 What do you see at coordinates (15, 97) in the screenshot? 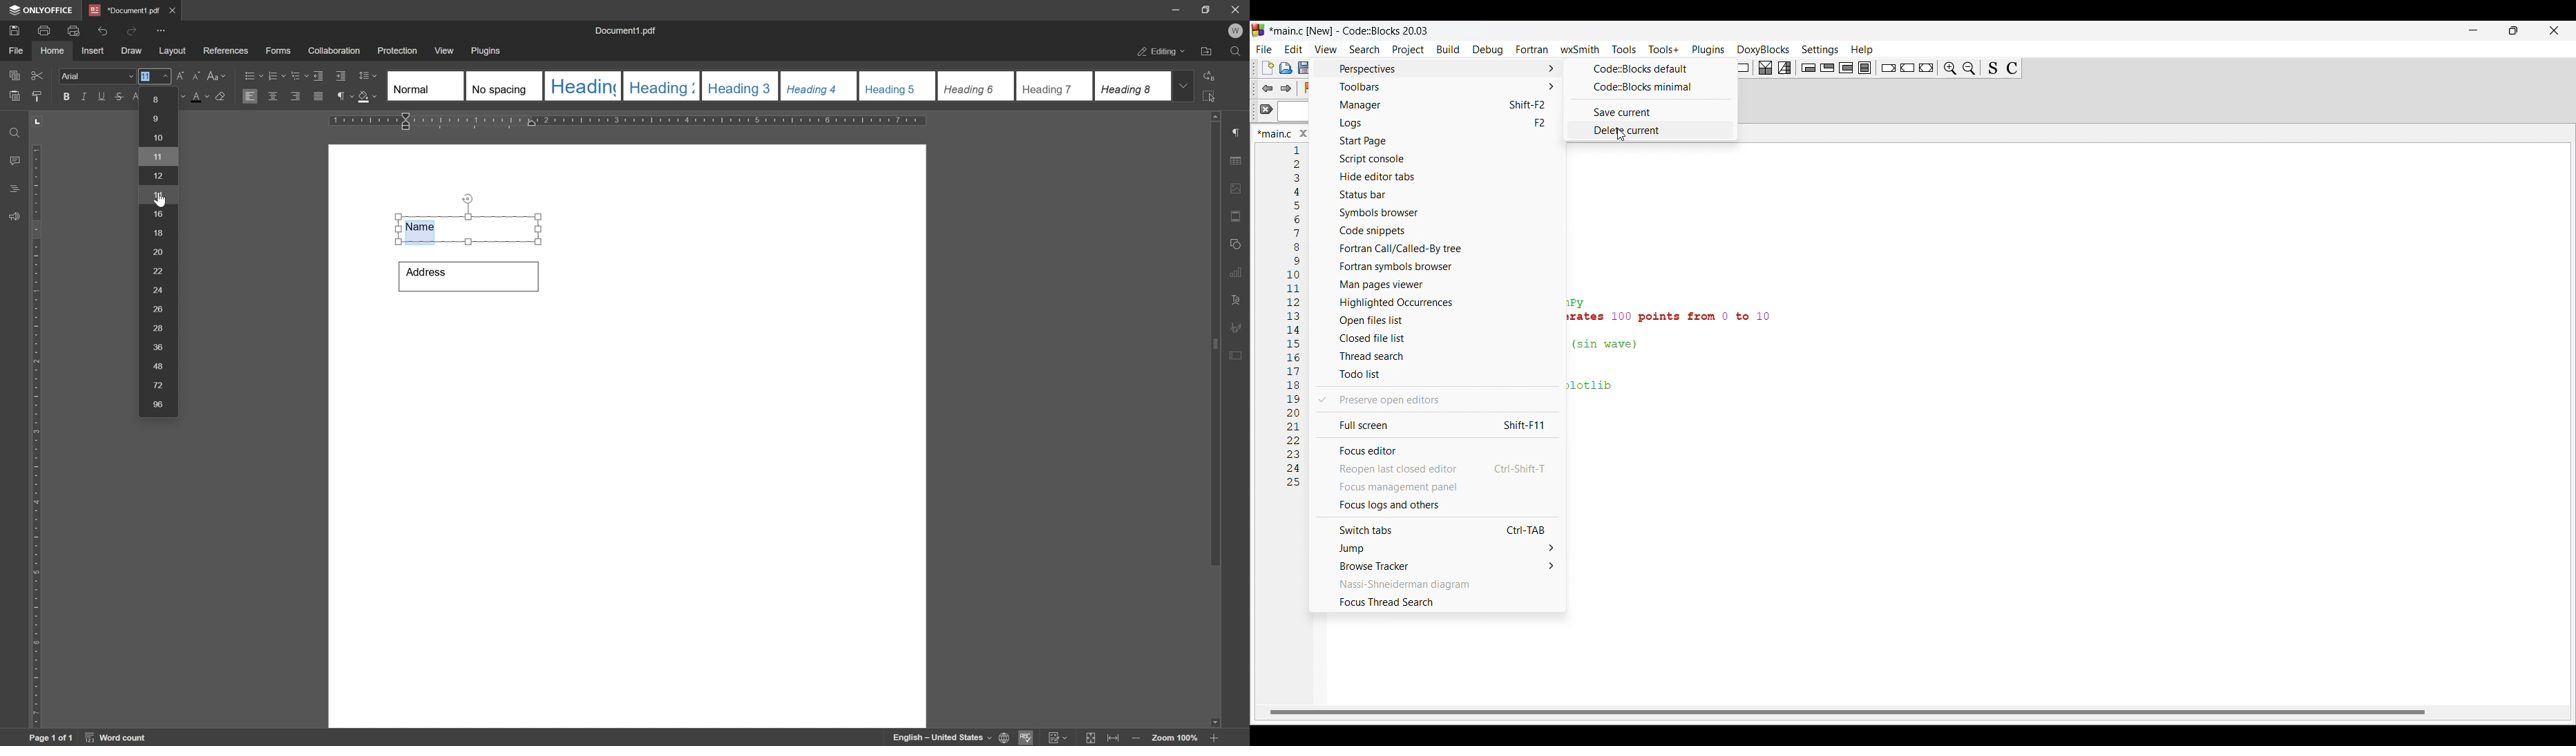
I see `paste` at bounding box center [15, 97].